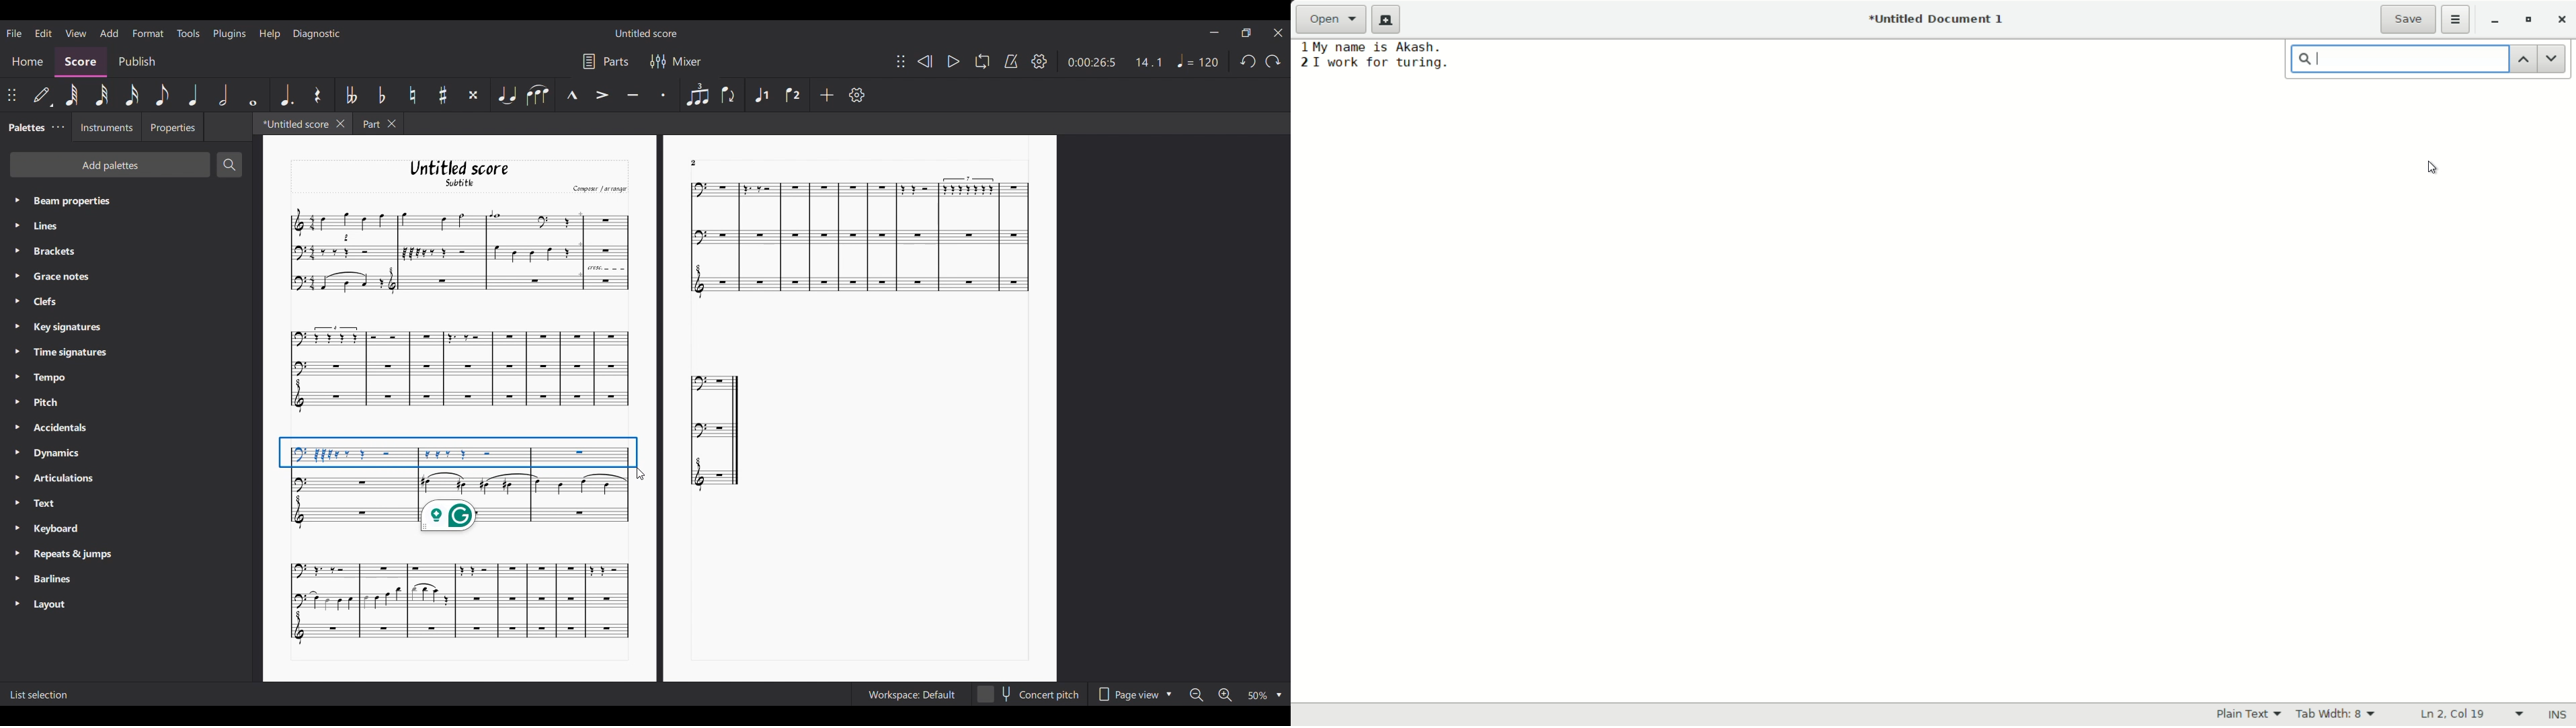 The image size is (2576, 728). I want to click on Rewind, so click(924, 61).